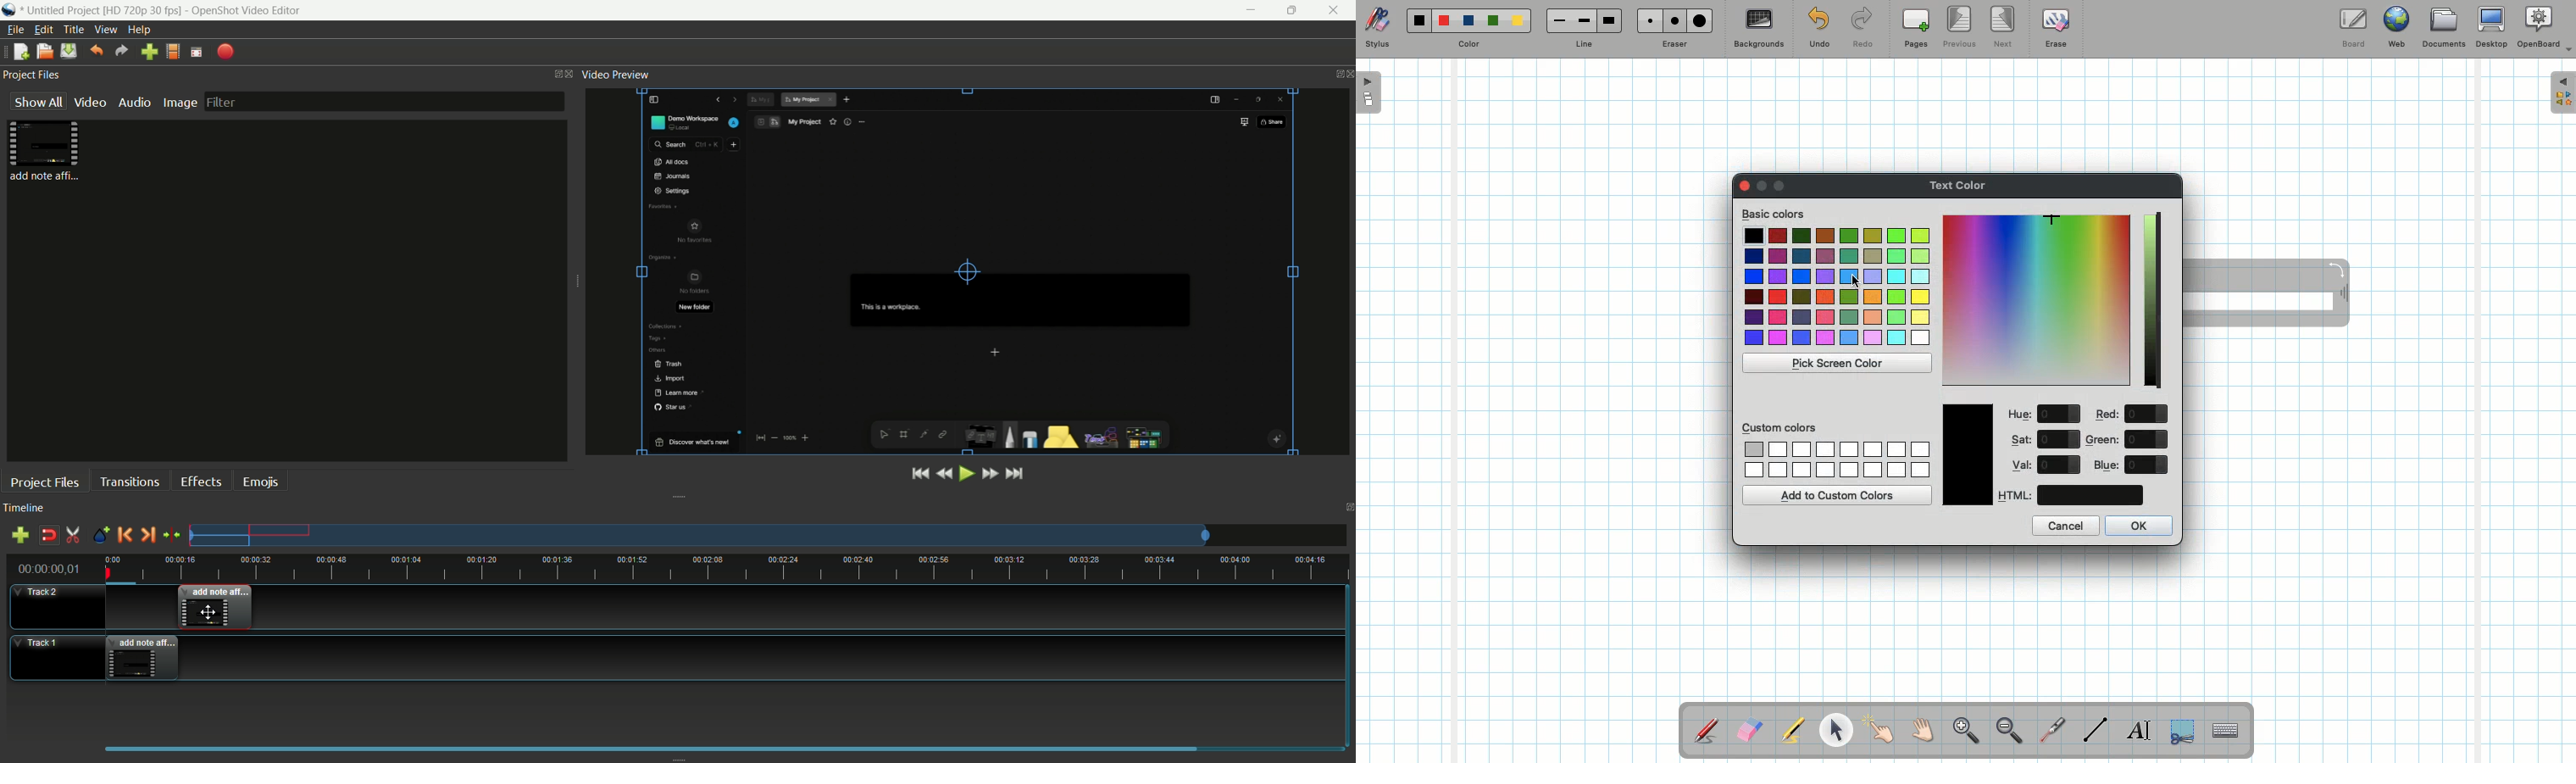  What do you see at coordinates (47, 535) in the screenshot?
I see `disable snap` at bounding box center [47, 535].